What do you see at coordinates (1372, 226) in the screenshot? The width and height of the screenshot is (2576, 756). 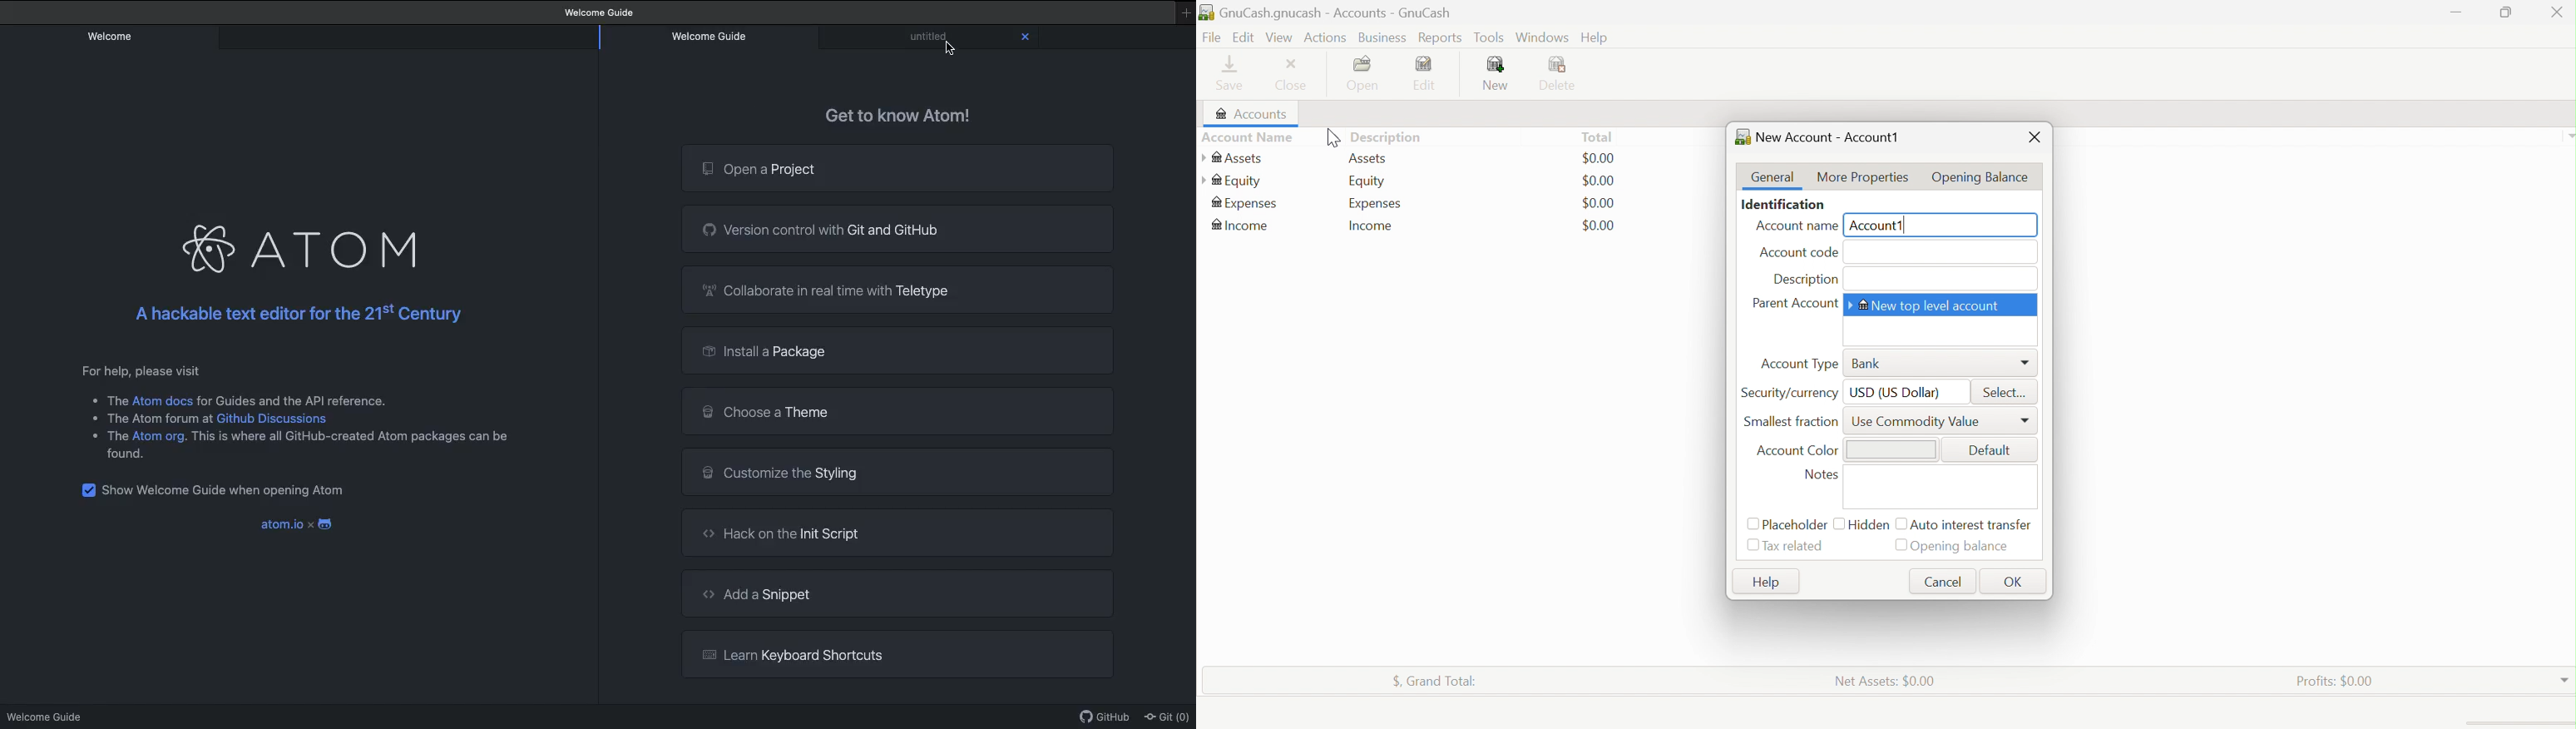 I see `Income` at bounding box center [1372, 226].